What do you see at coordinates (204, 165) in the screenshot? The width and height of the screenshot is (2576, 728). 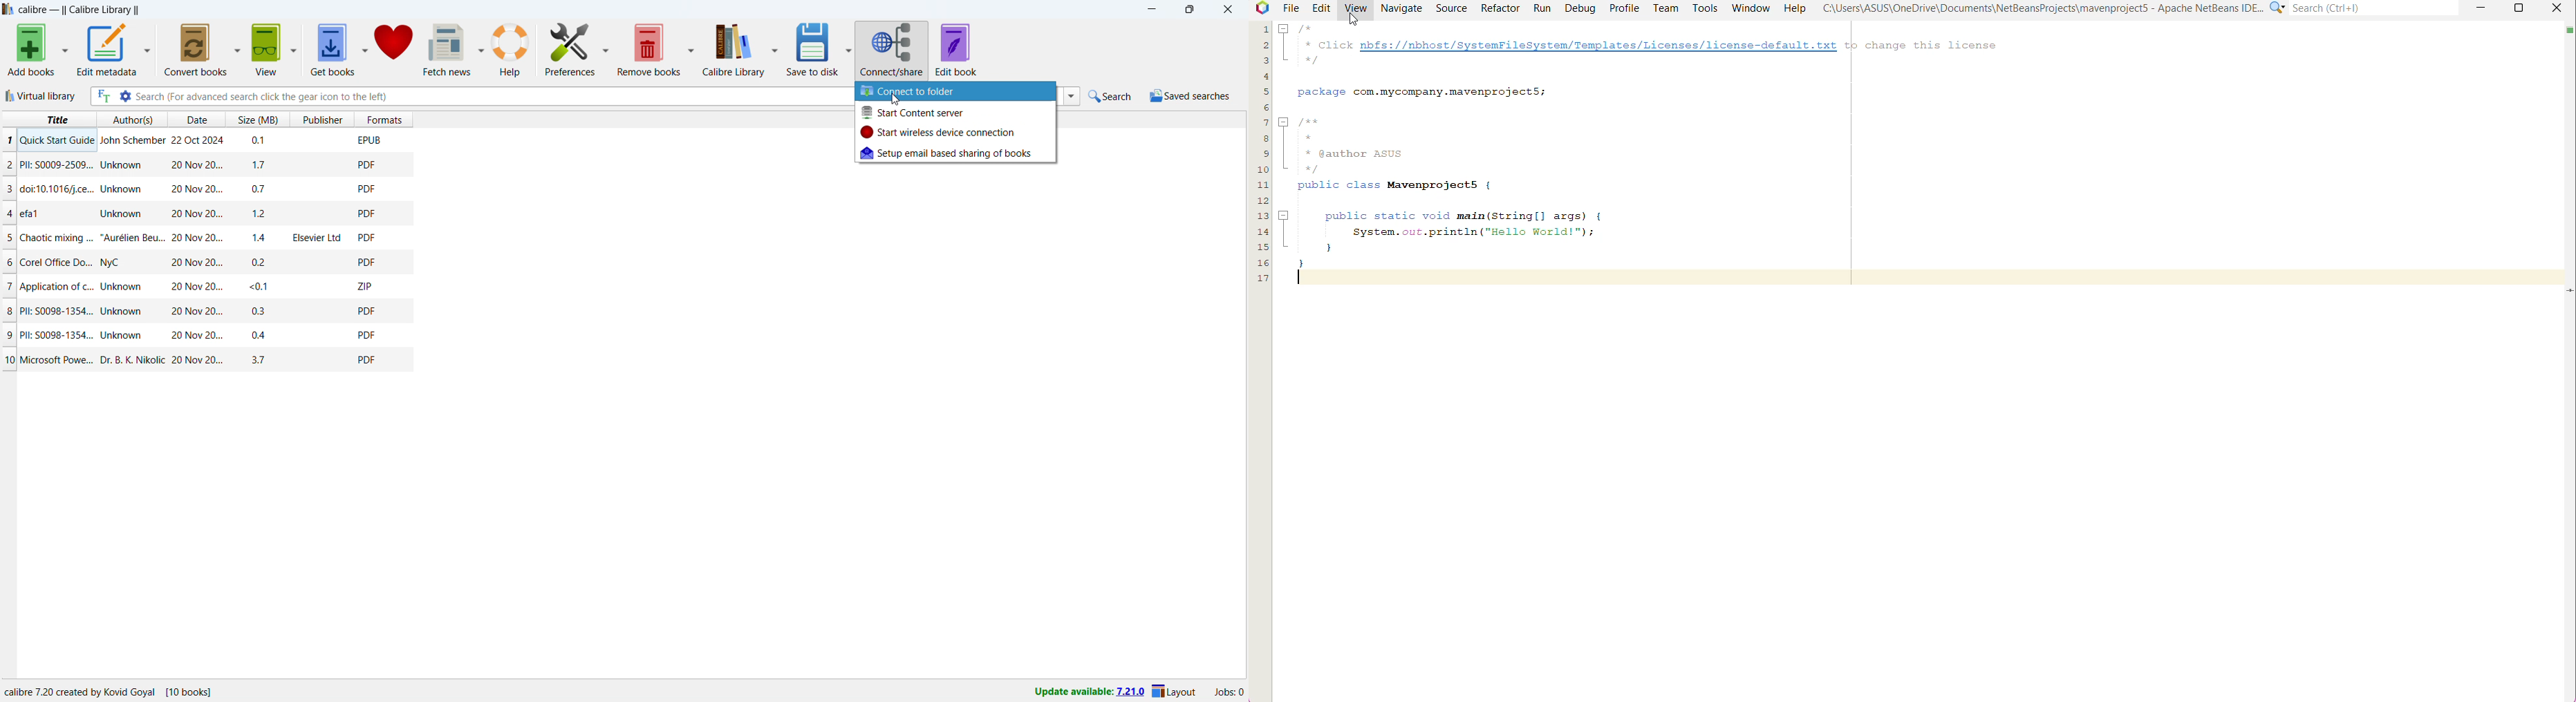 I see `one book entry` at bounding box center [204, 165].